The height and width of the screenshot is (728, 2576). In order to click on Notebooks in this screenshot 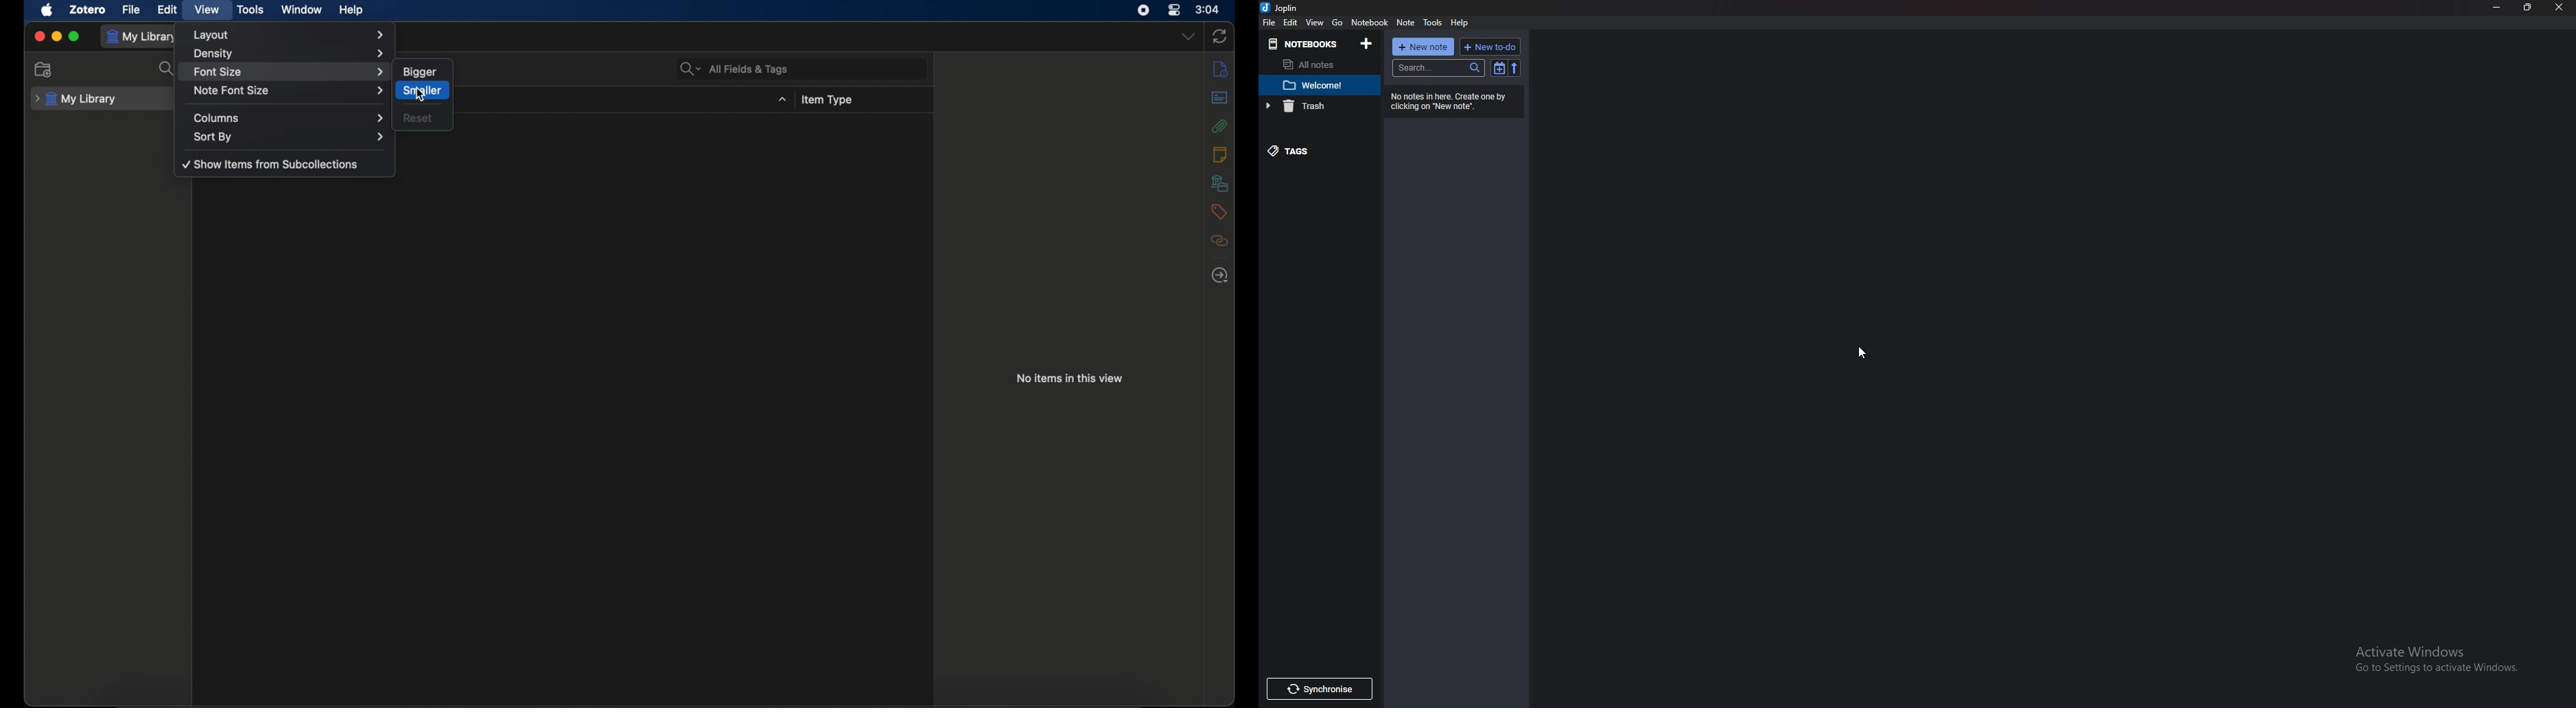, I will do `click(1306, 42)`.